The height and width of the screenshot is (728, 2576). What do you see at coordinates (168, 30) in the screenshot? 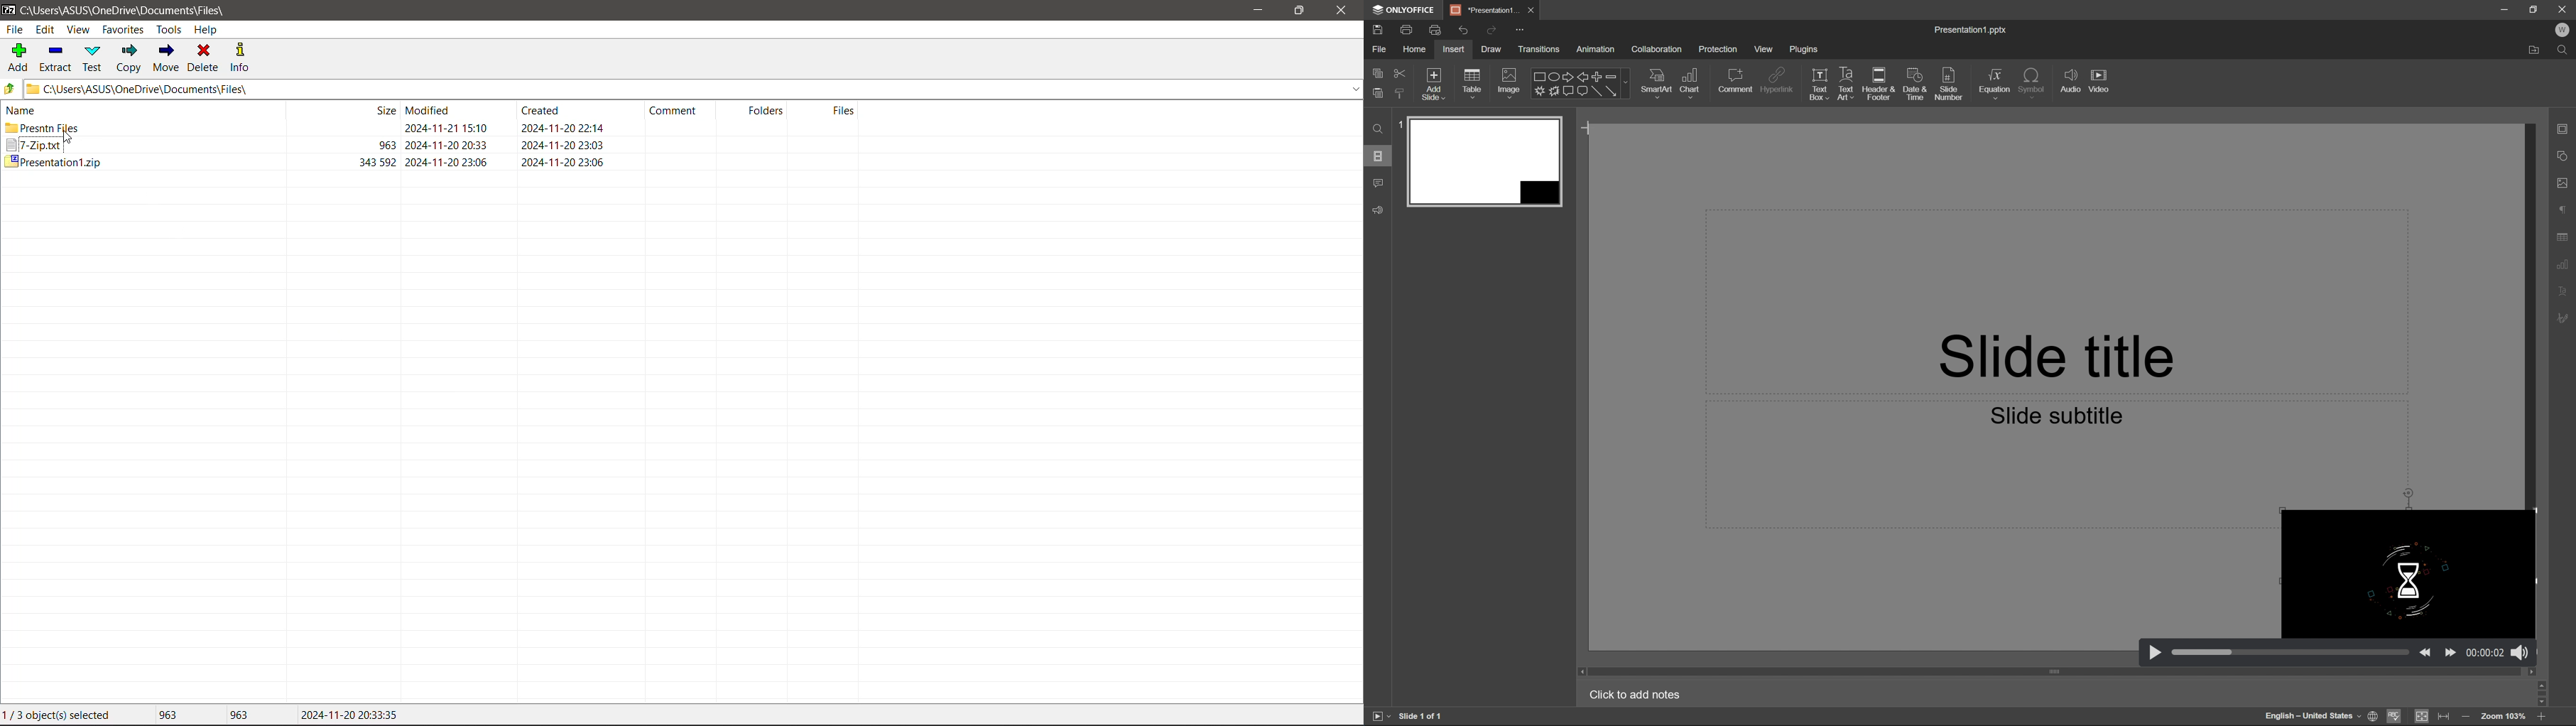
I see `Tools` at bounding box center [168, 30].